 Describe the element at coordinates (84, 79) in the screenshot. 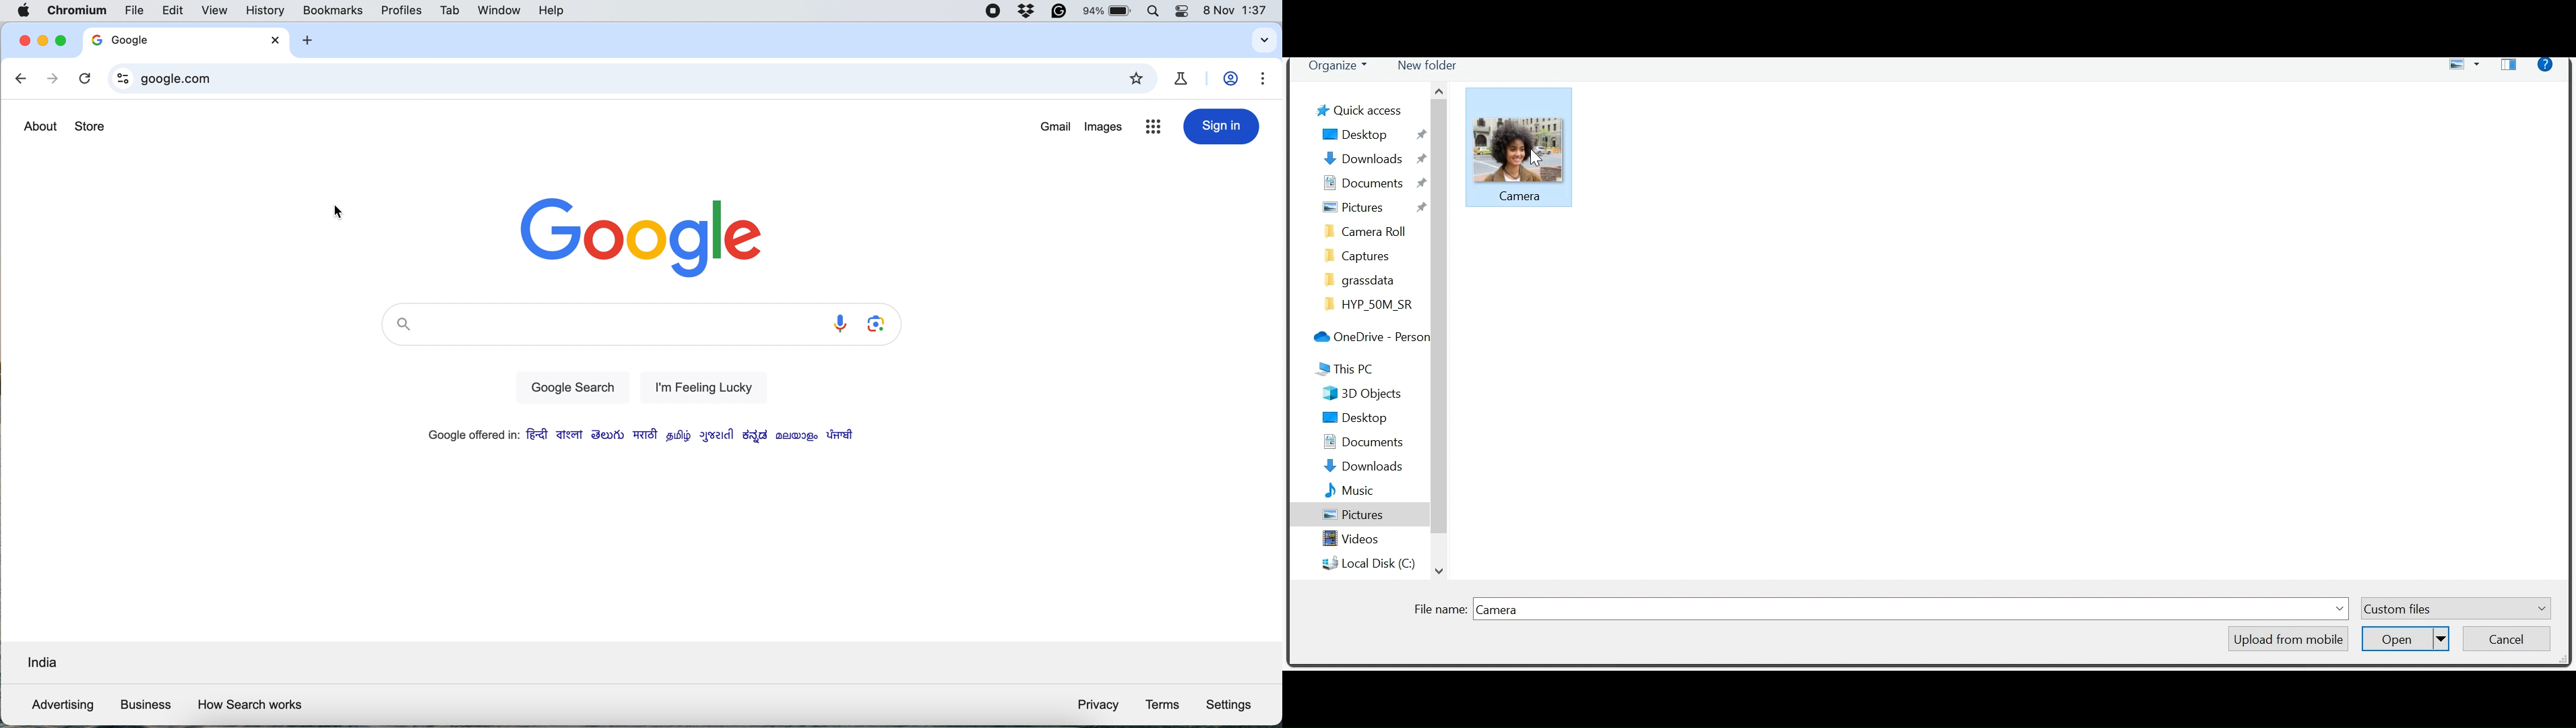

I see `refresh` at that location.